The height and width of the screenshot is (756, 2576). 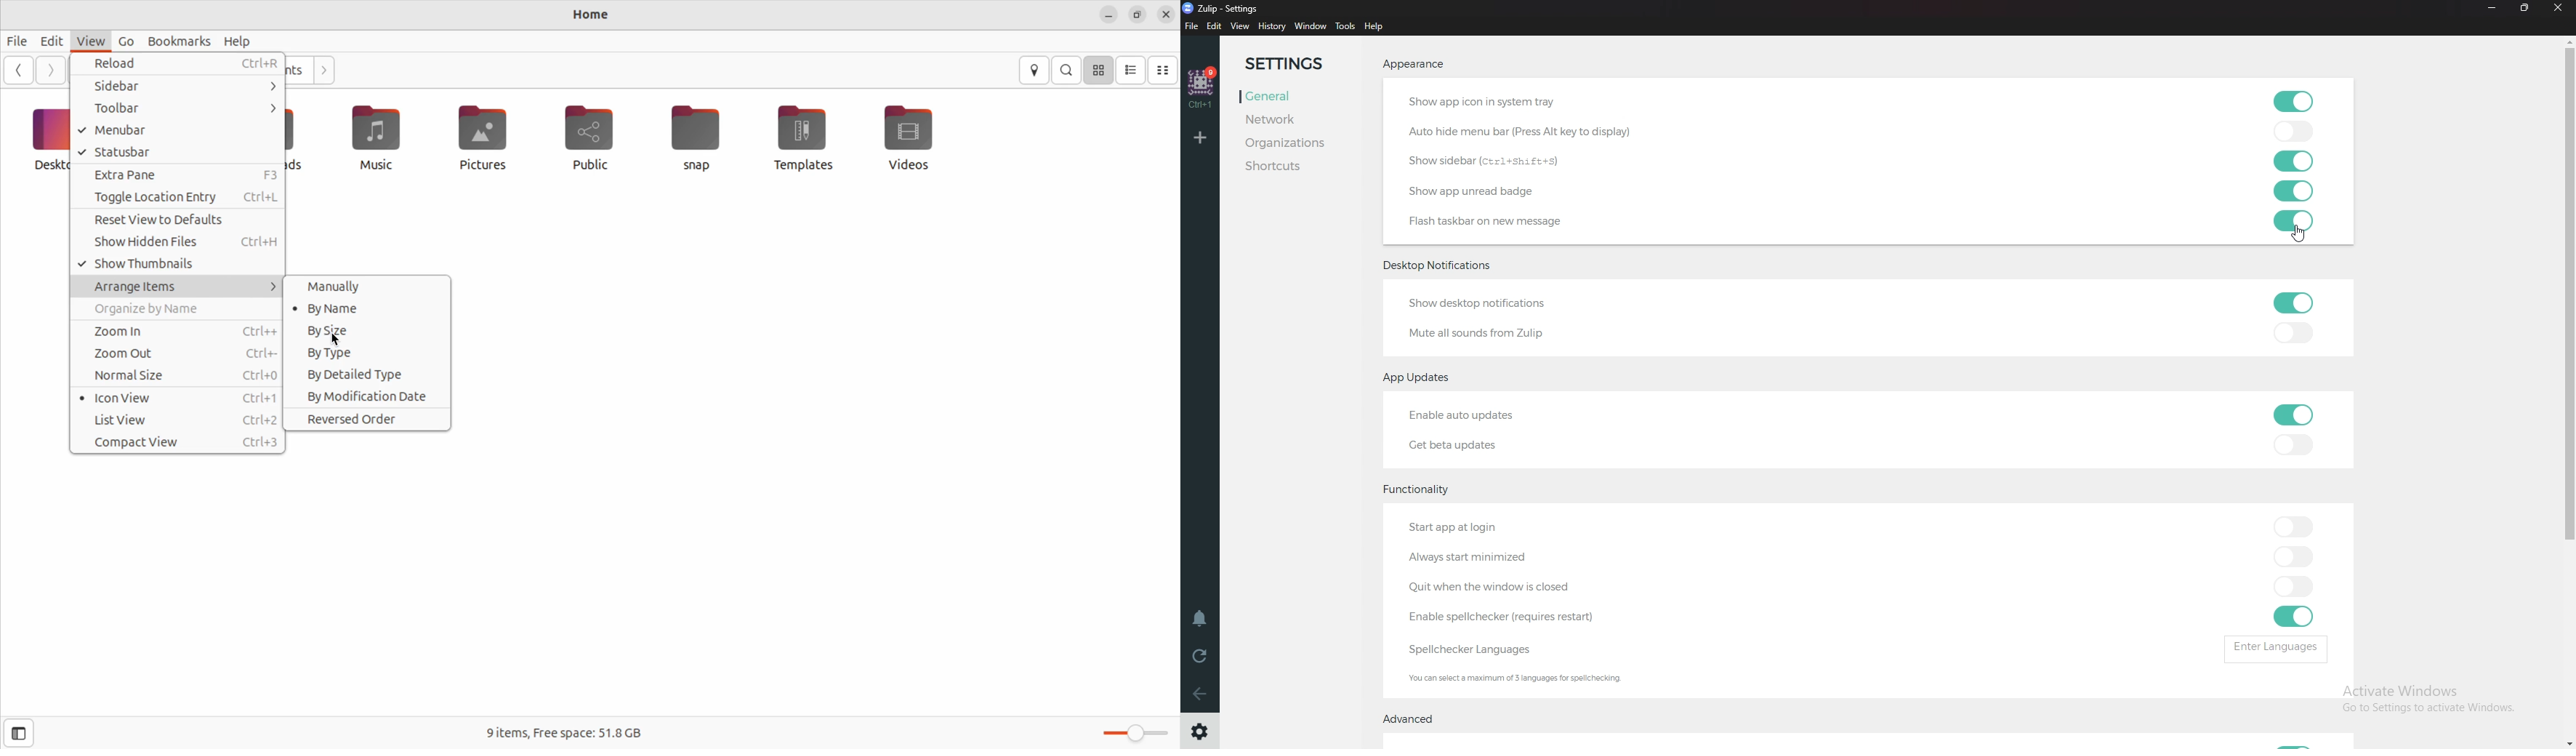 I want to click on Functionality, so click(x=1417, y=490).